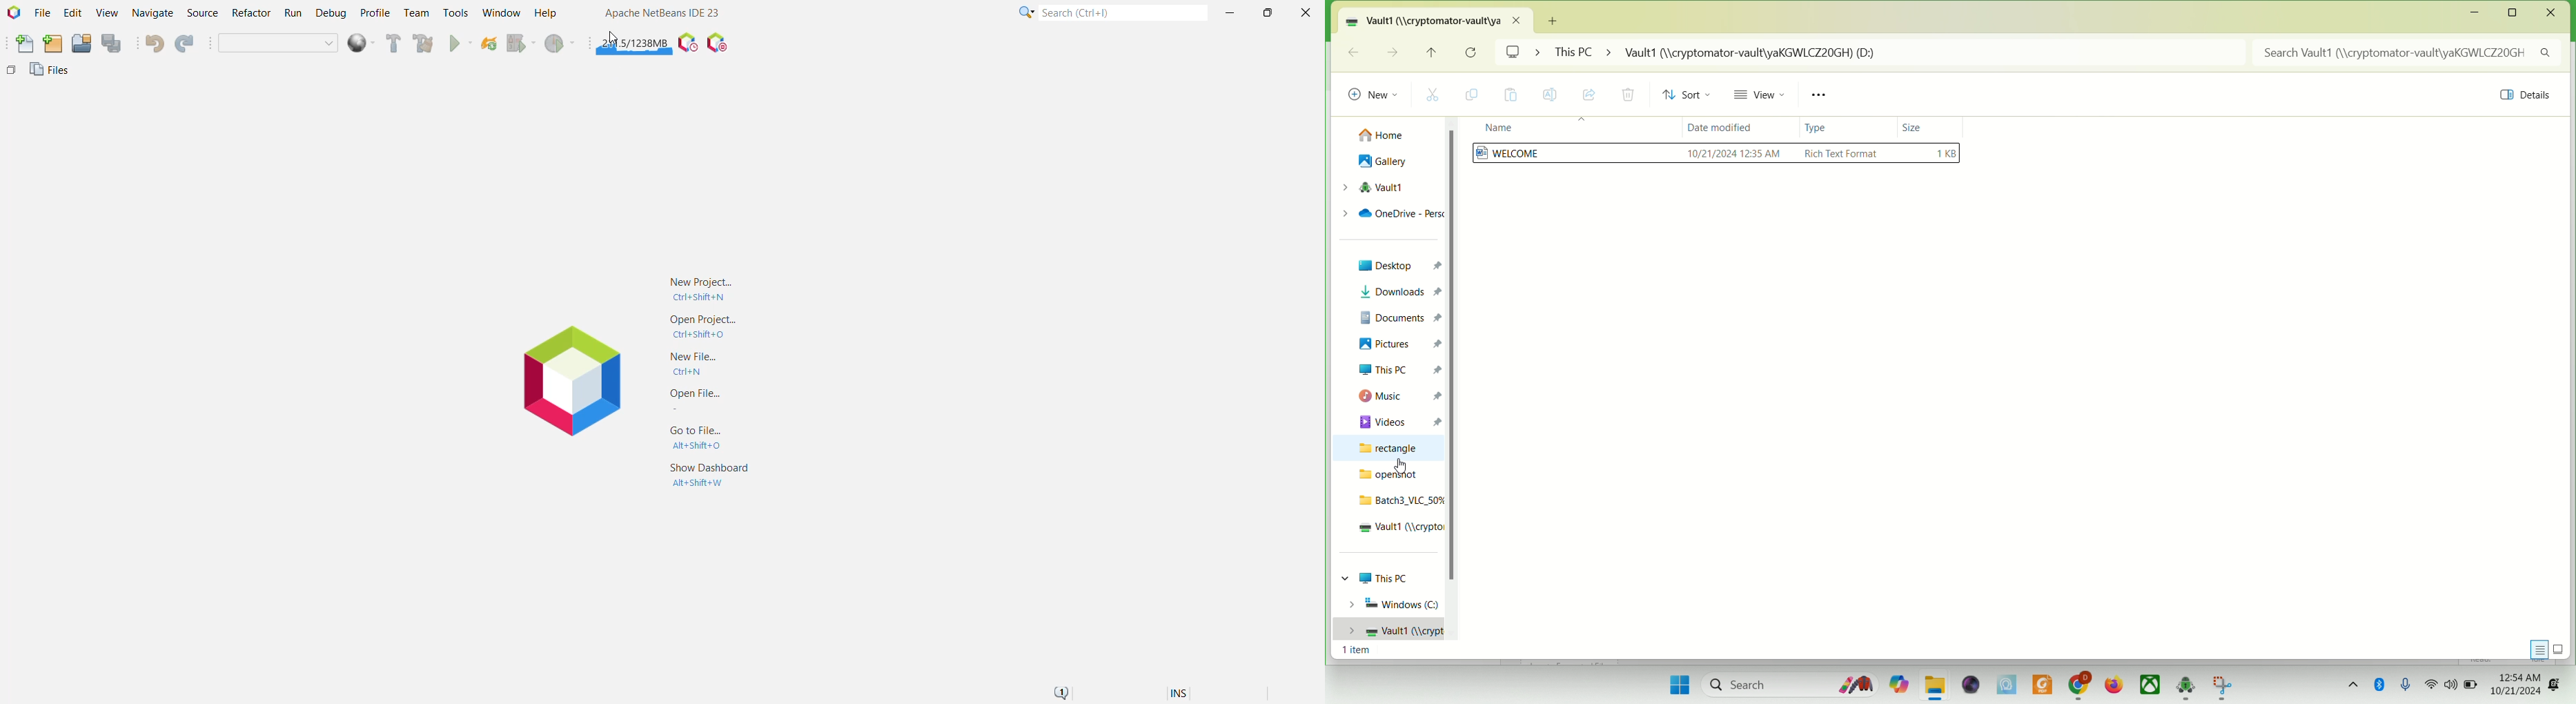  What do you see at coordinates (1400, 317) in the screenshot?
I see `documents` at bounding box center [1400, 317].